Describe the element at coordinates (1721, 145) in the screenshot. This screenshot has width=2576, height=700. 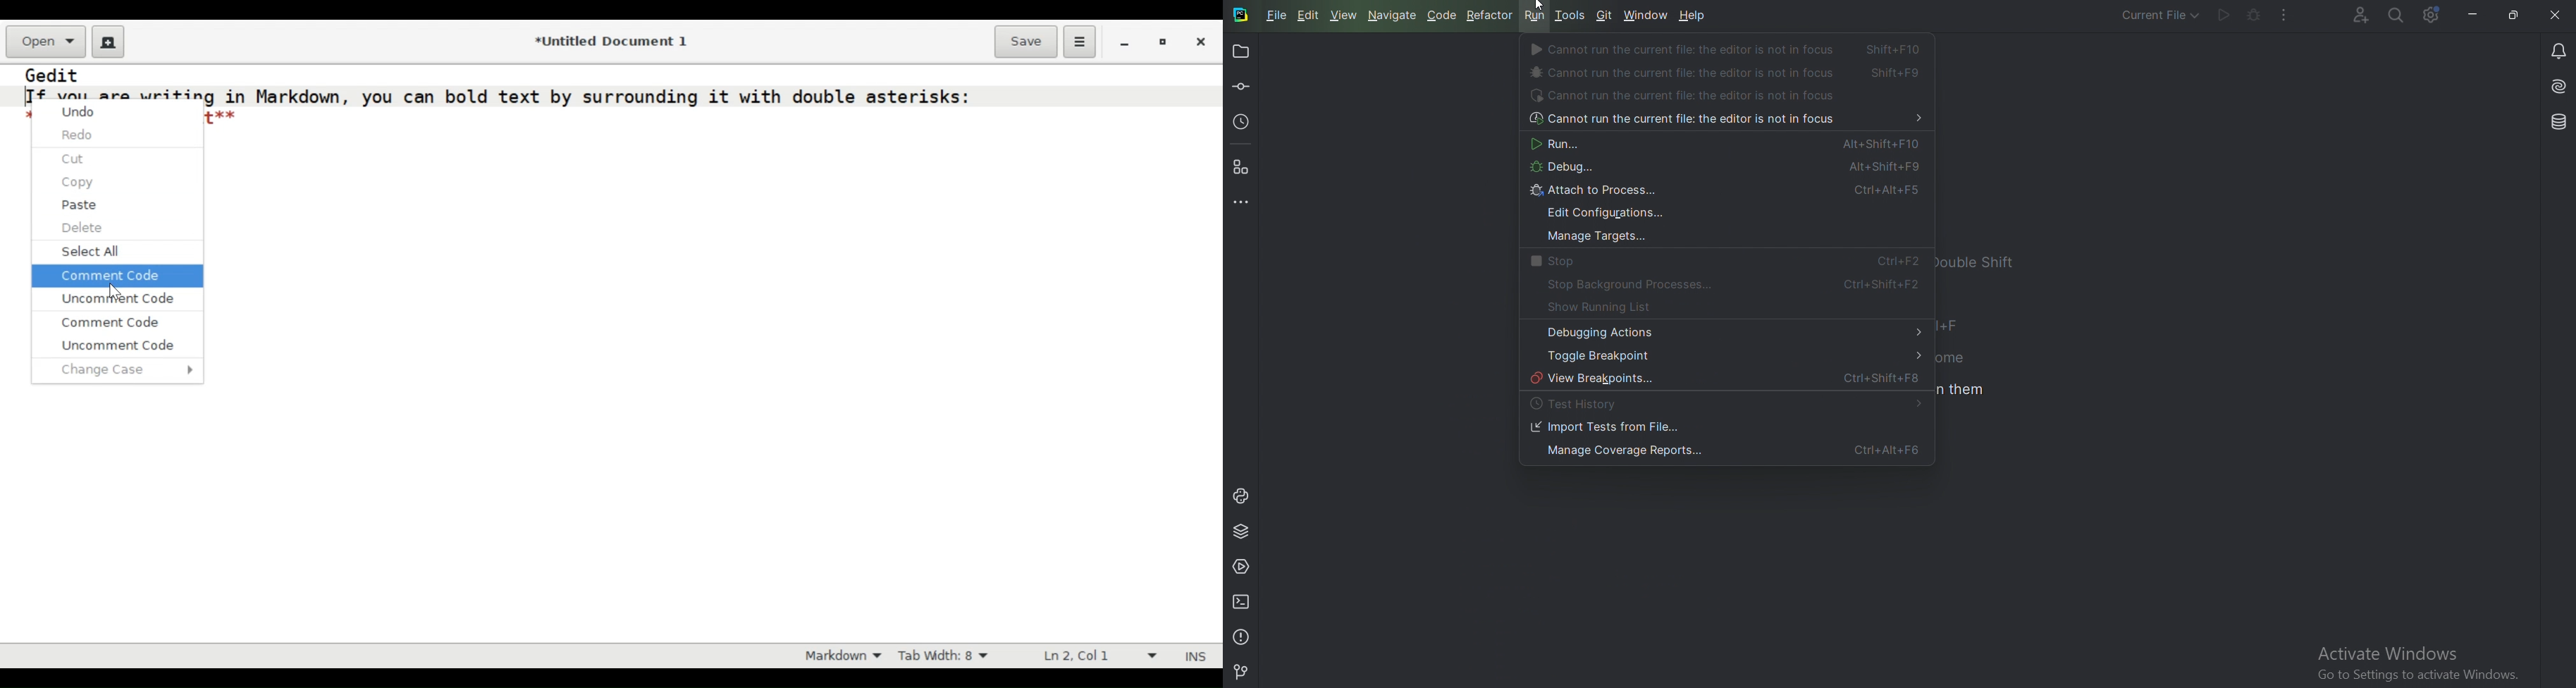
I see `Run` at that location.